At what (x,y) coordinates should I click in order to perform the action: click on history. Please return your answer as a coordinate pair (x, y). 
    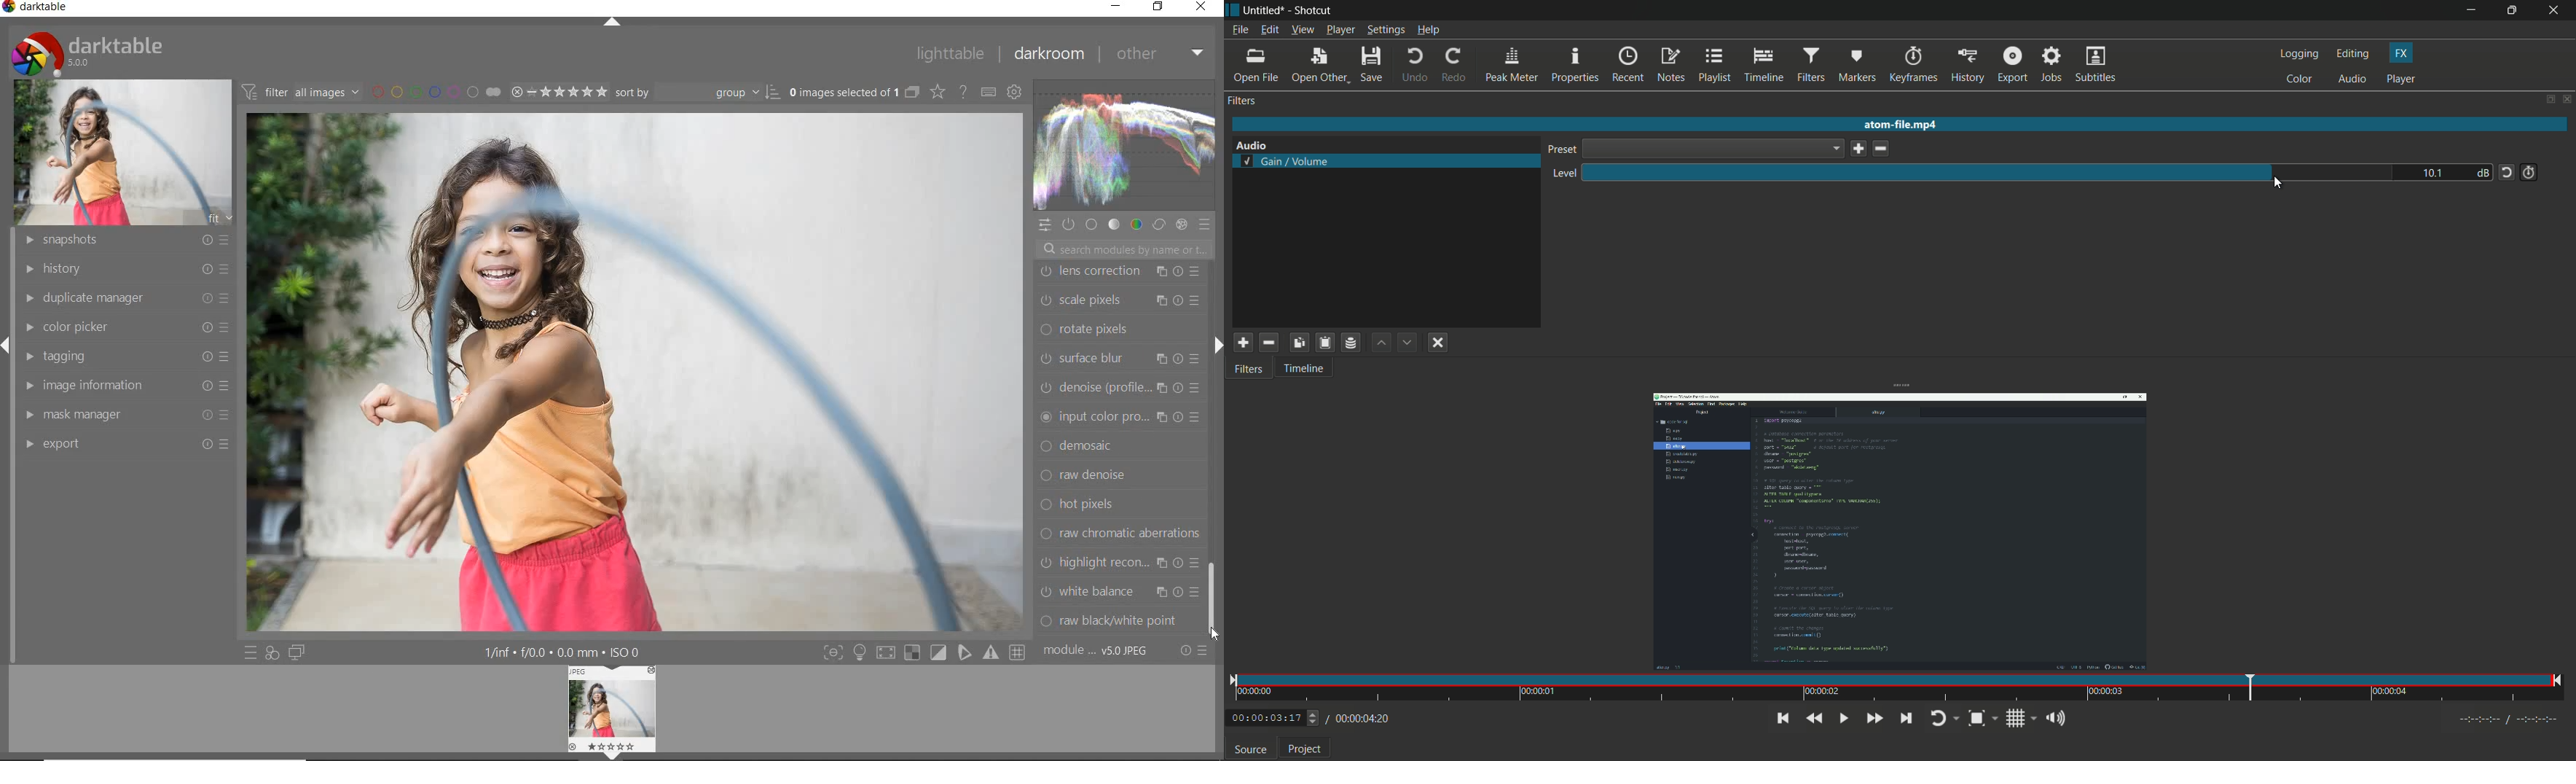
    Looking at the image, I should click on (1968, 66).